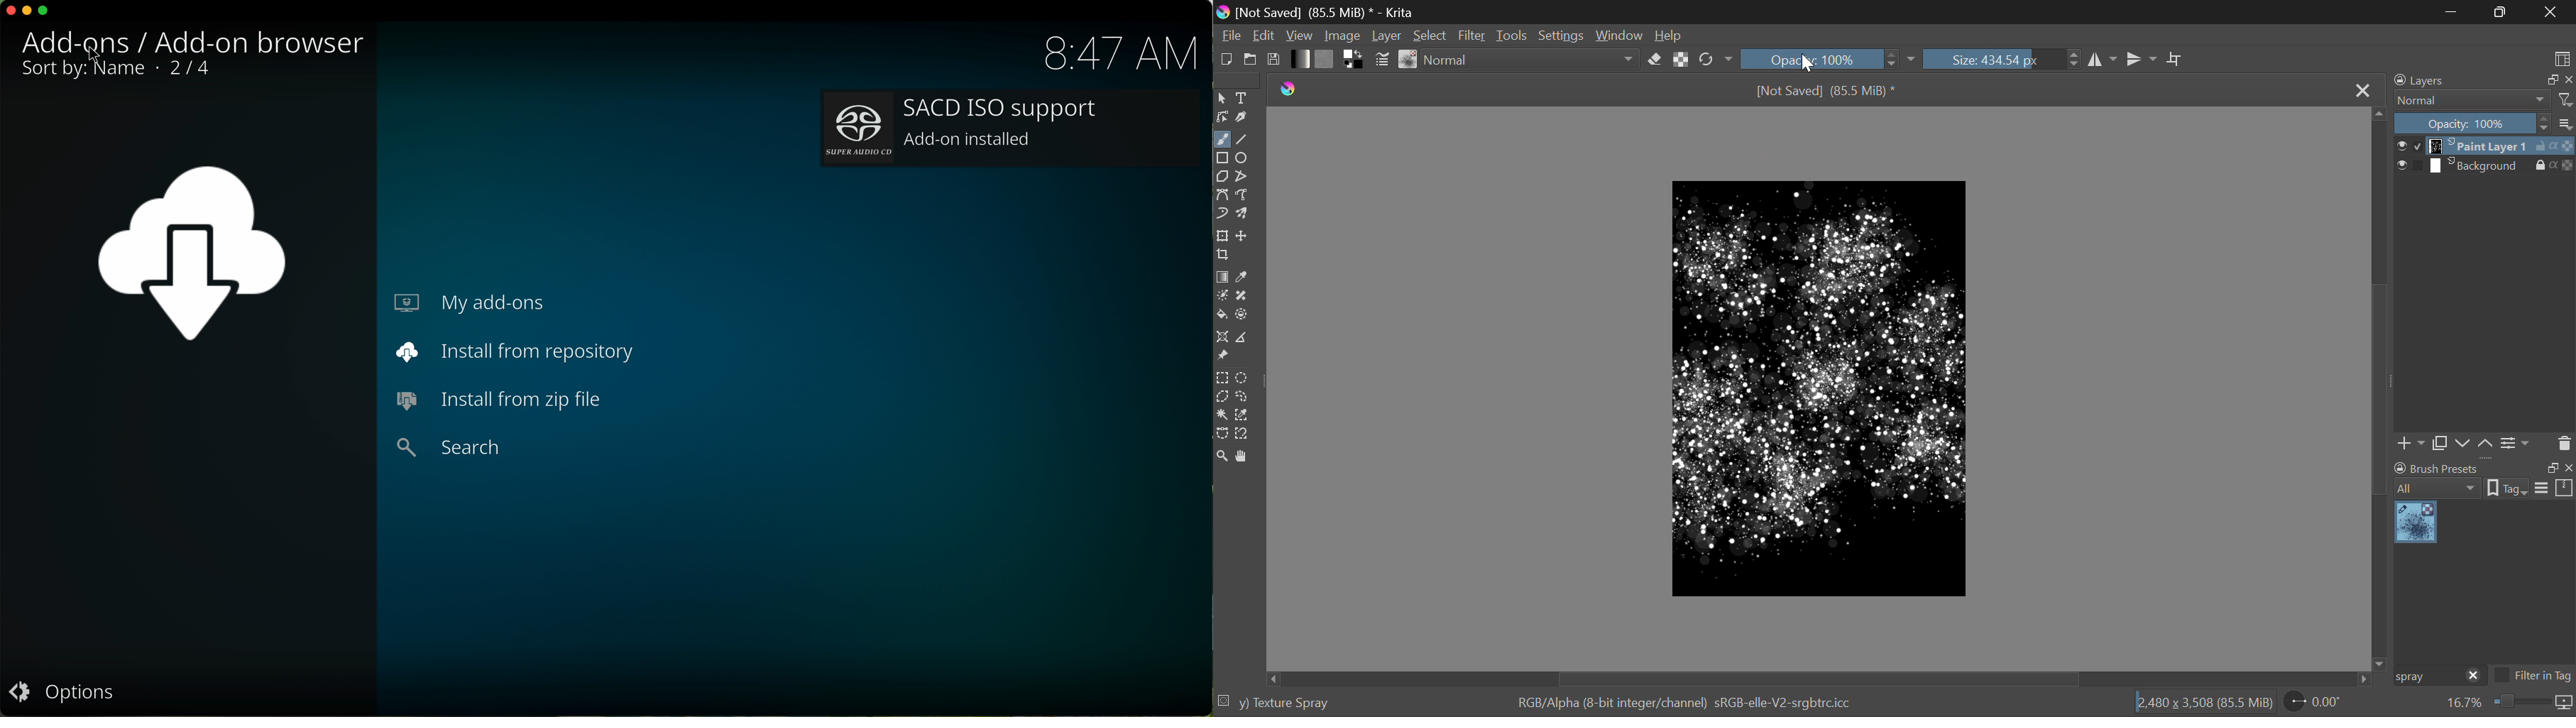 The width and height of the screenshot is (2576, 728). I want to click on Brush Preset Search: "spray", so click(2426, 677).